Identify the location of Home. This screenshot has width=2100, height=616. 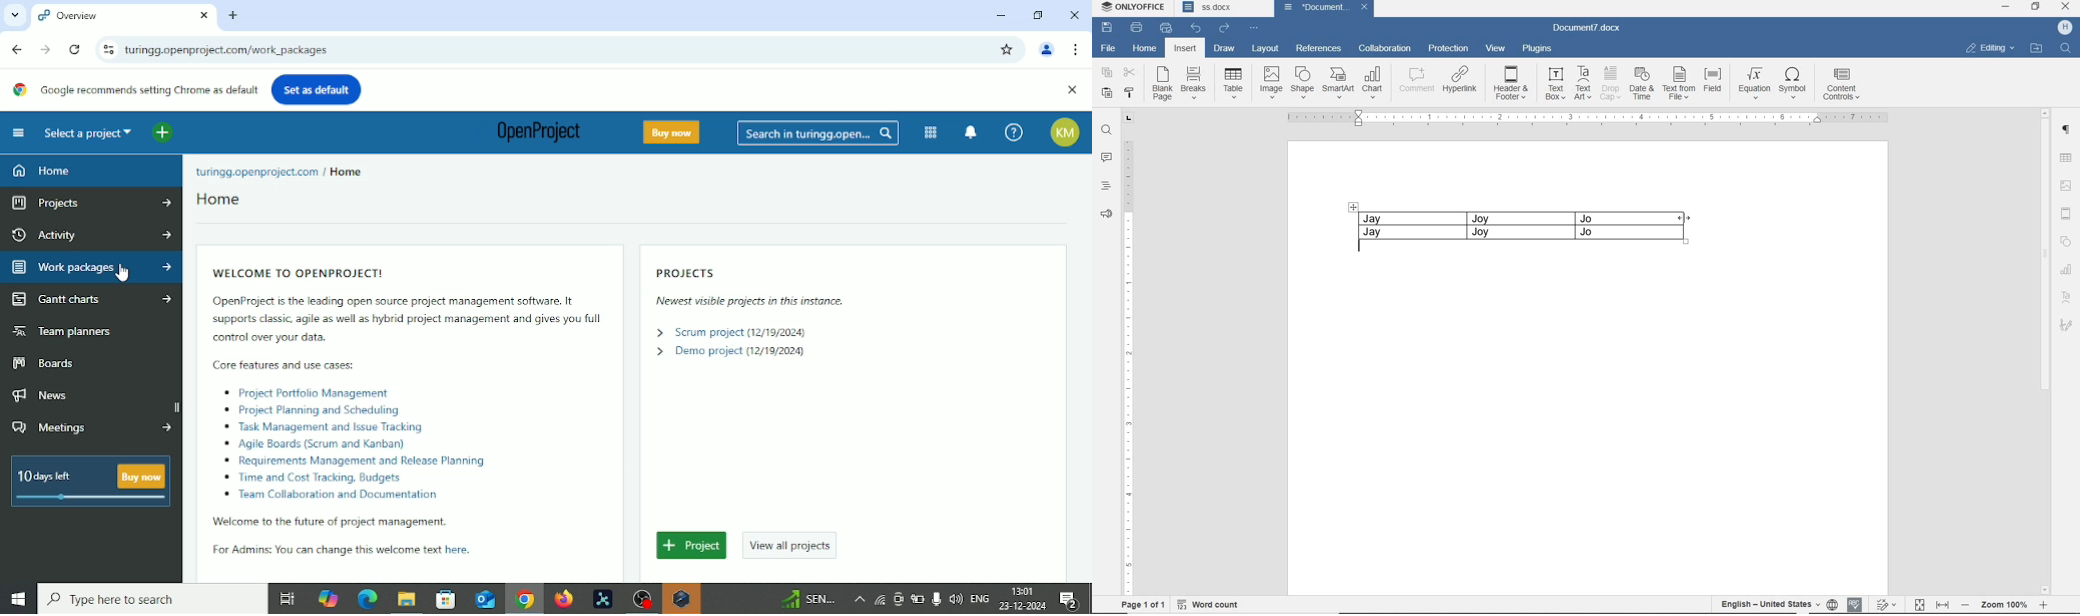
(347, 171).